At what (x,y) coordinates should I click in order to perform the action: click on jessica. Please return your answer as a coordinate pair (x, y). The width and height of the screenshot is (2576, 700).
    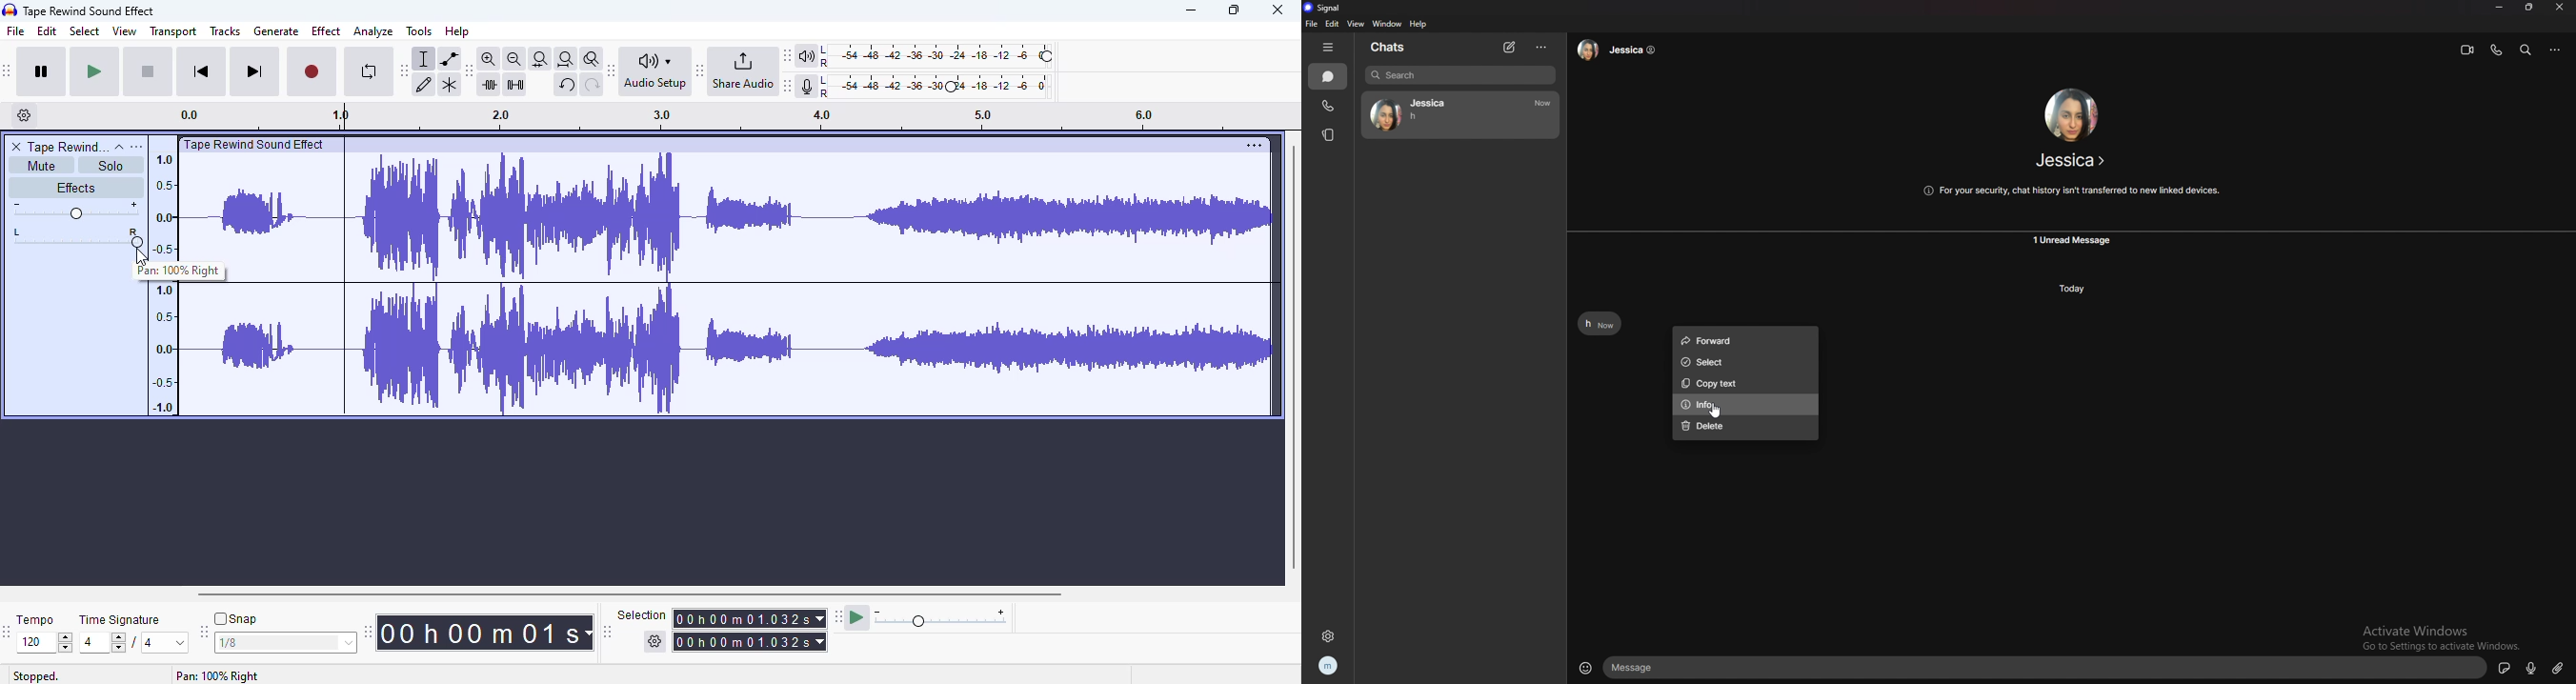
    Looking at the image, I should click on (1457, 115).